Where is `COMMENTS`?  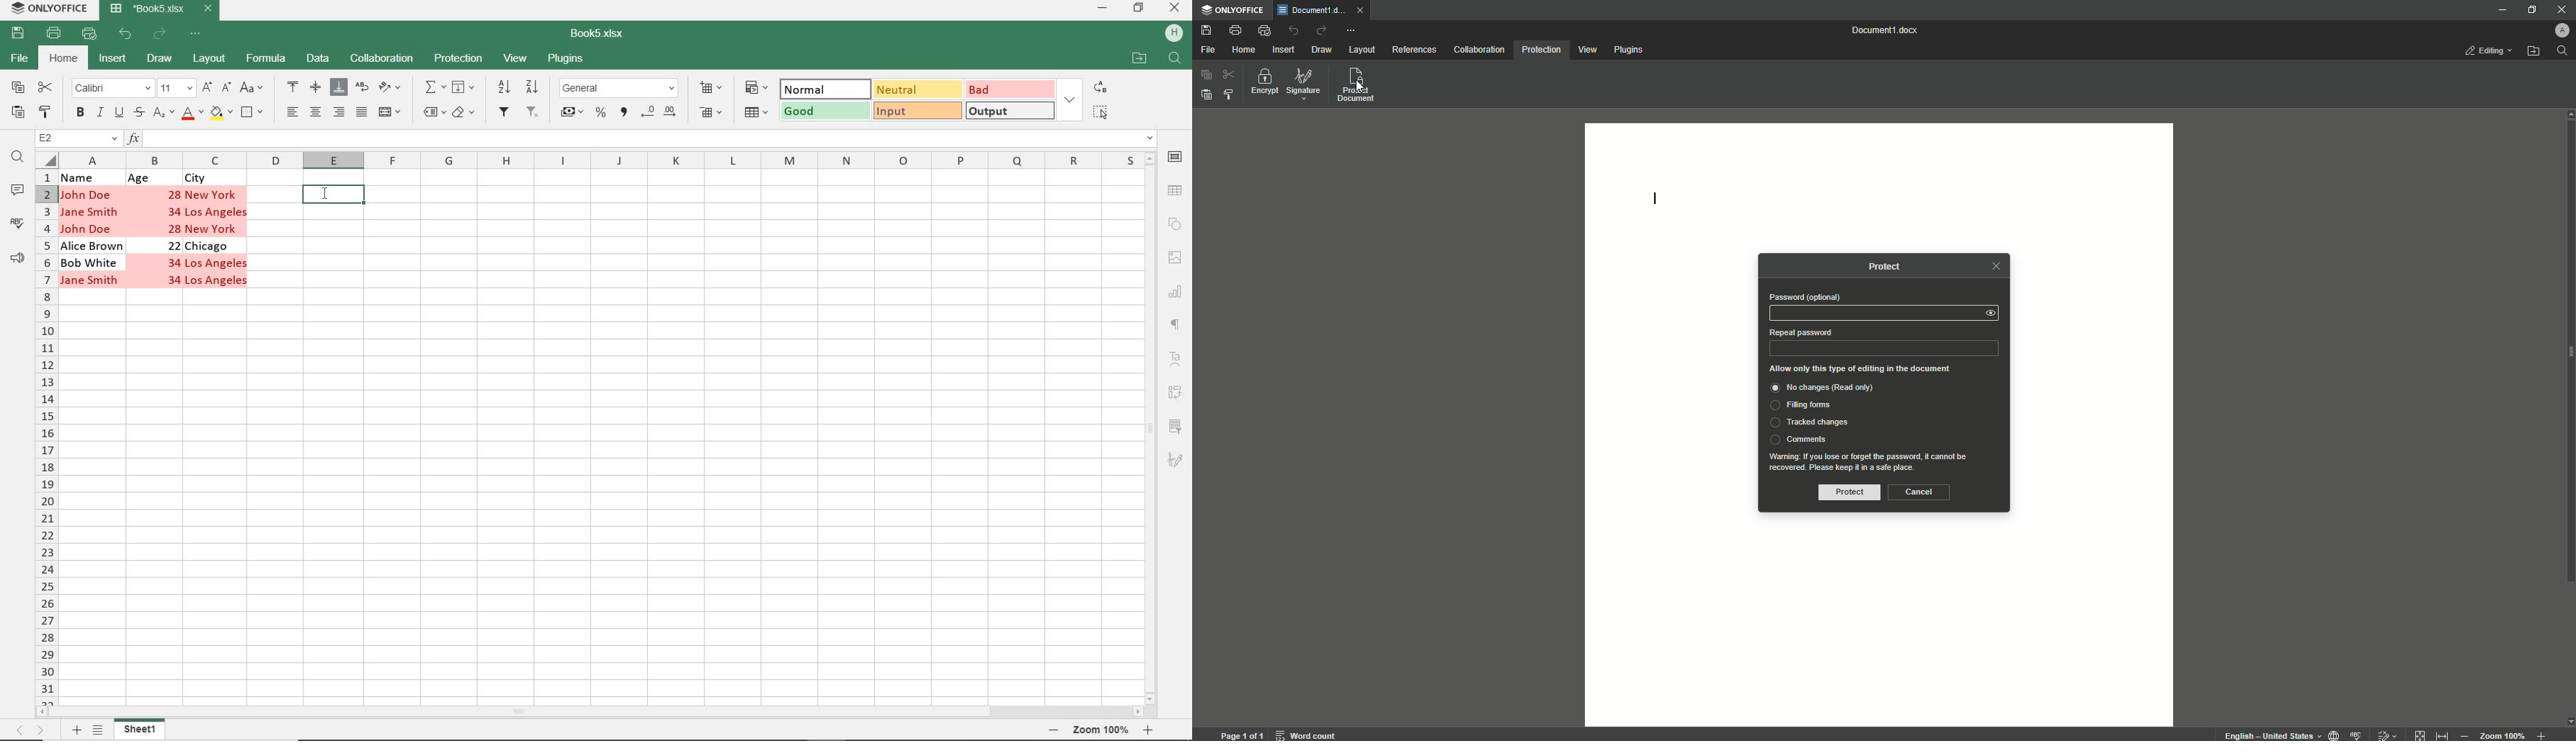
COMMENTS is located at coordinates (18, 193).